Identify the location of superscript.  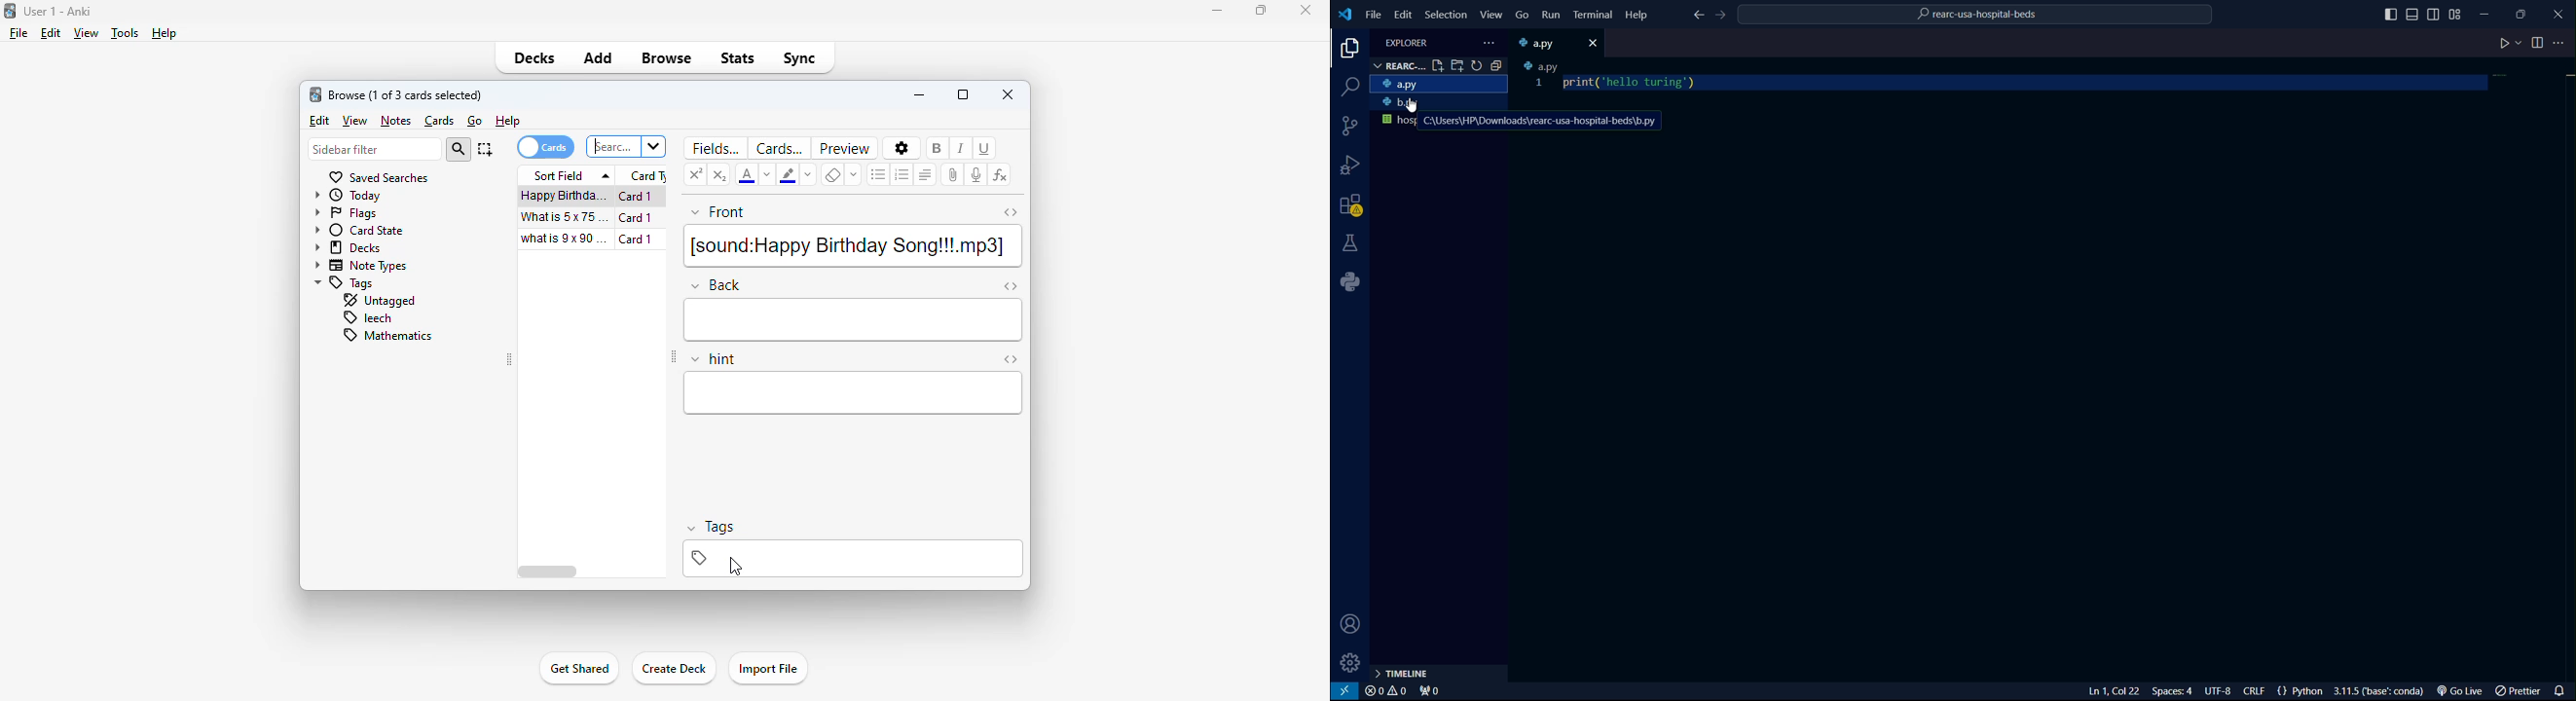
(696, 173).